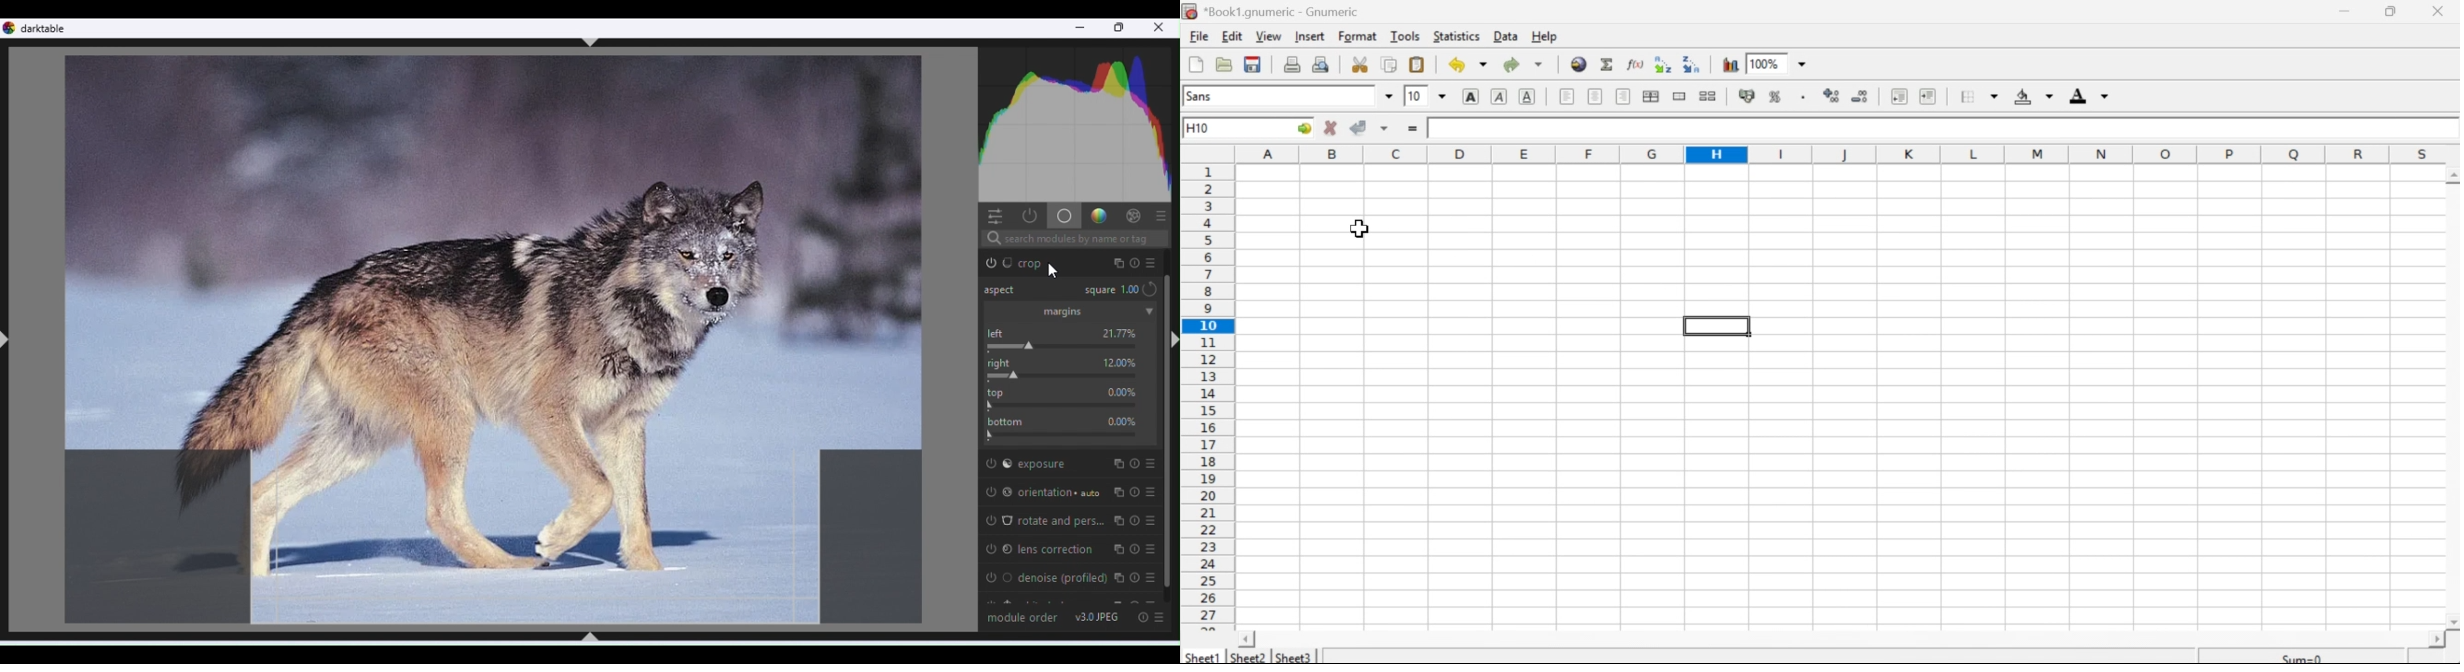 This screenshot has width=2464, height=672. Describe the element at coordinates (2395, 11) in the screenshot. I see `Minimise` at that location.